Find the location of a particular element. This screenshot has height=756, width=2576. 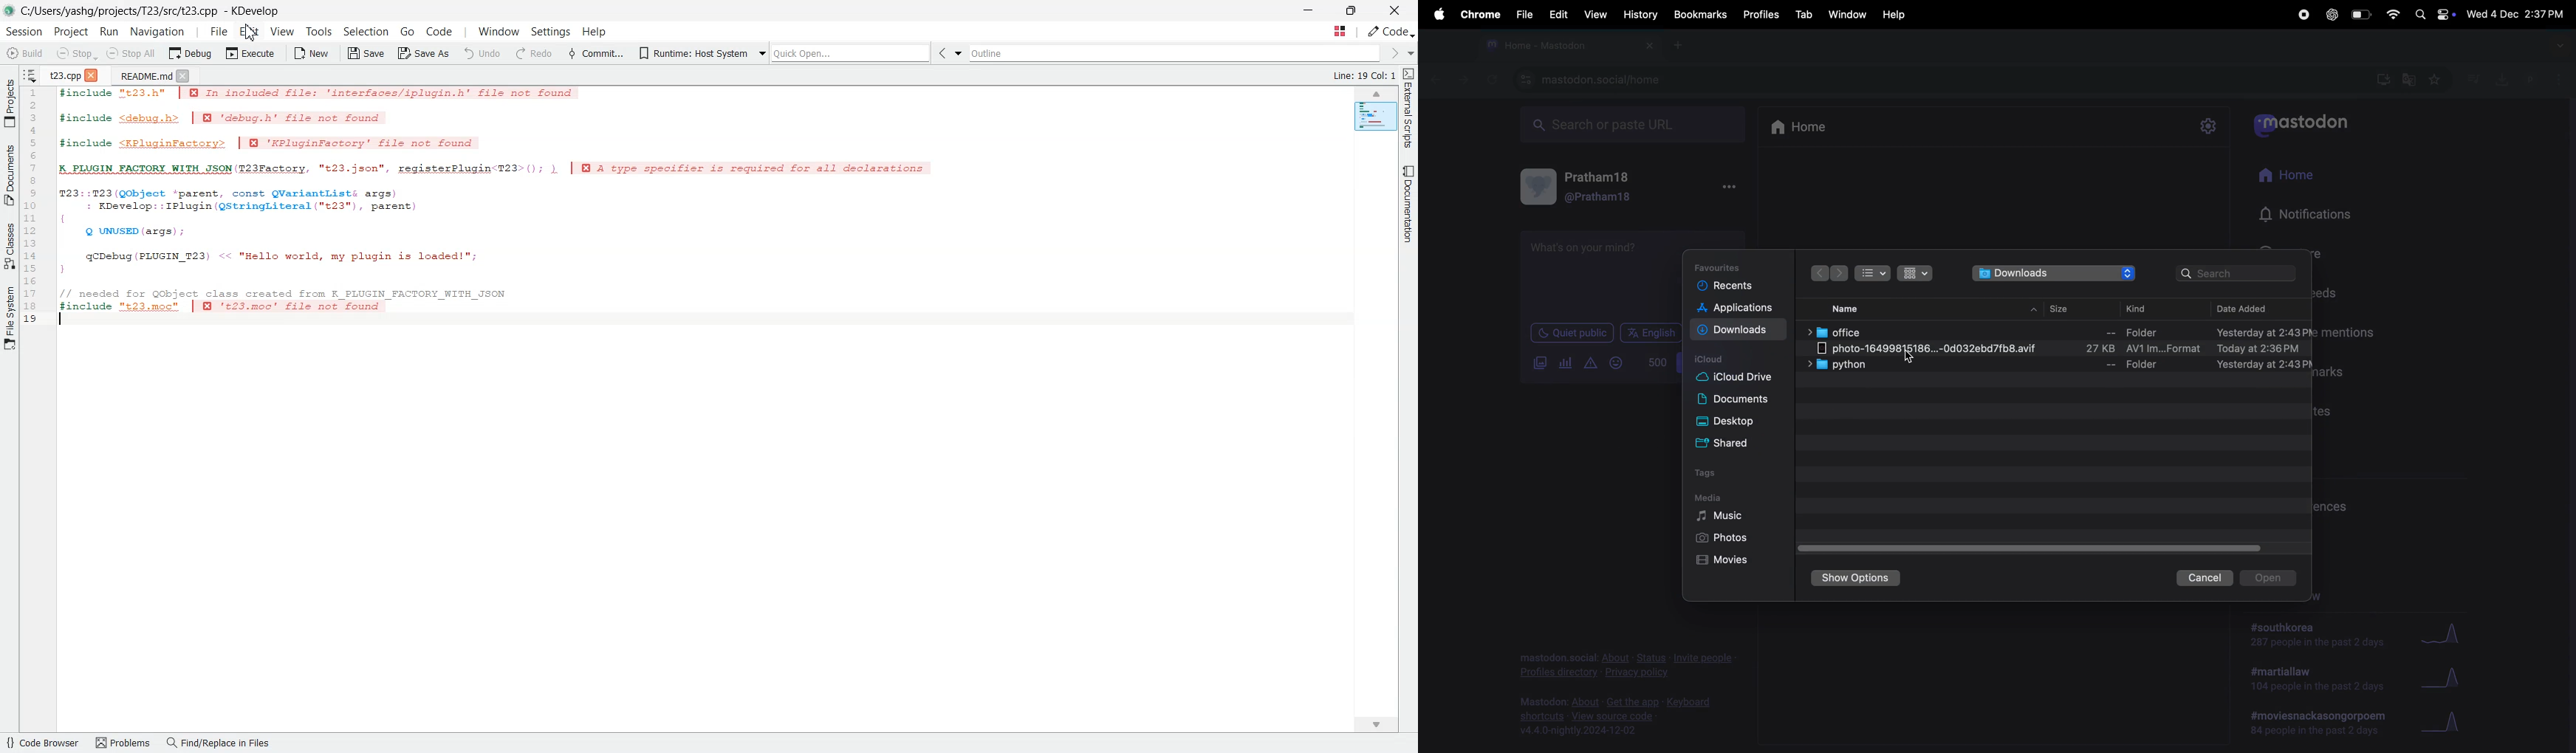

shared is located at coordinates (1732, 441).